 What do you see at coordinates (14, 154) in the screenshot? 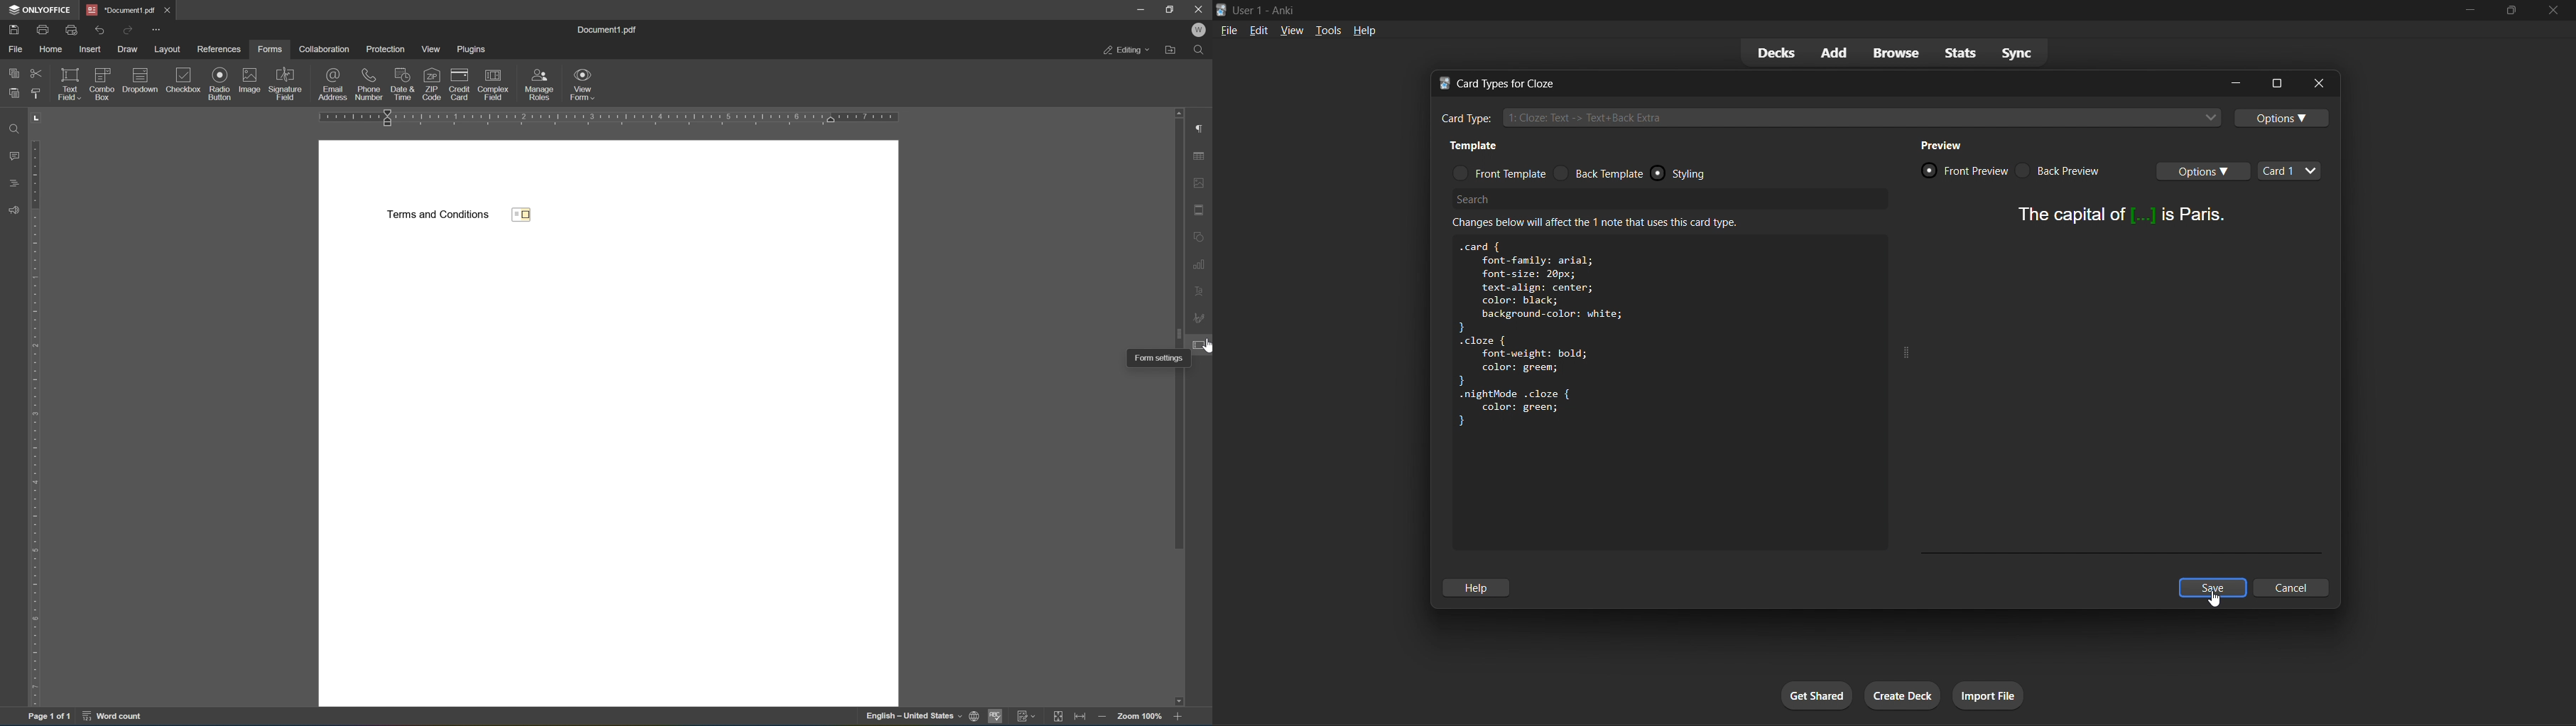
I see `comments` at bounding box center [14, 154].